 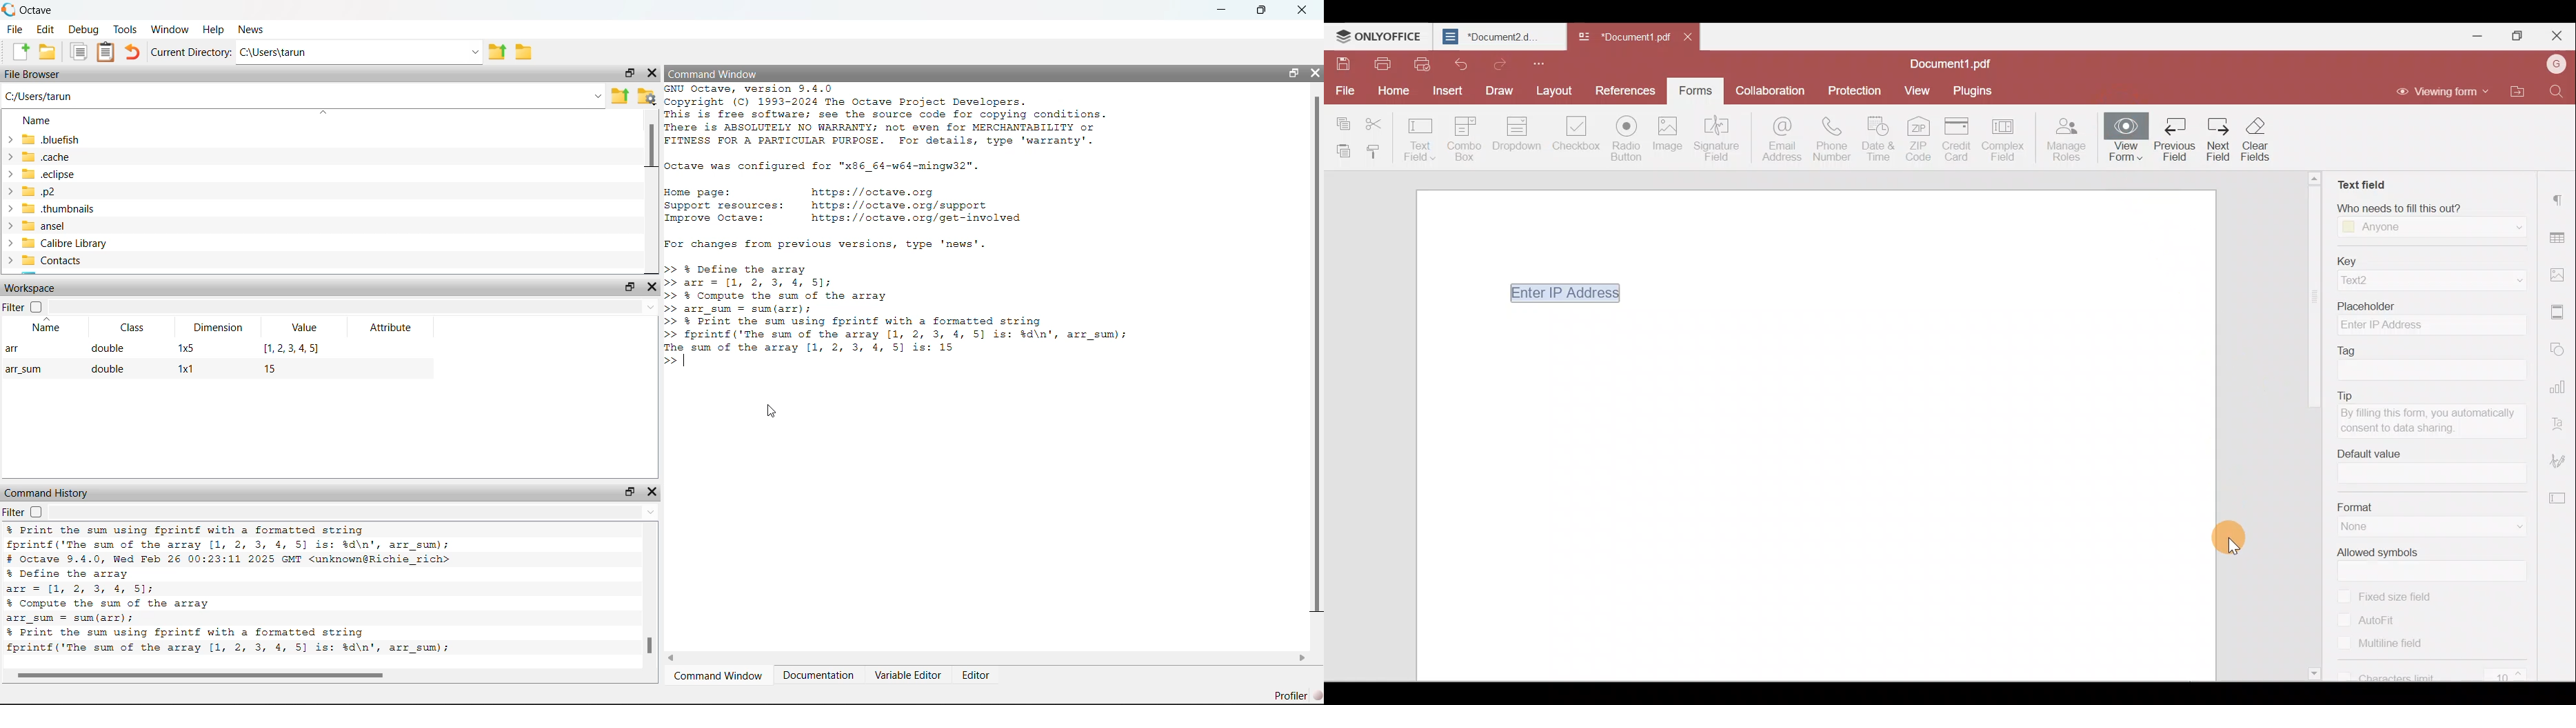 I want to click on Image, so click(x=1674, y=138).